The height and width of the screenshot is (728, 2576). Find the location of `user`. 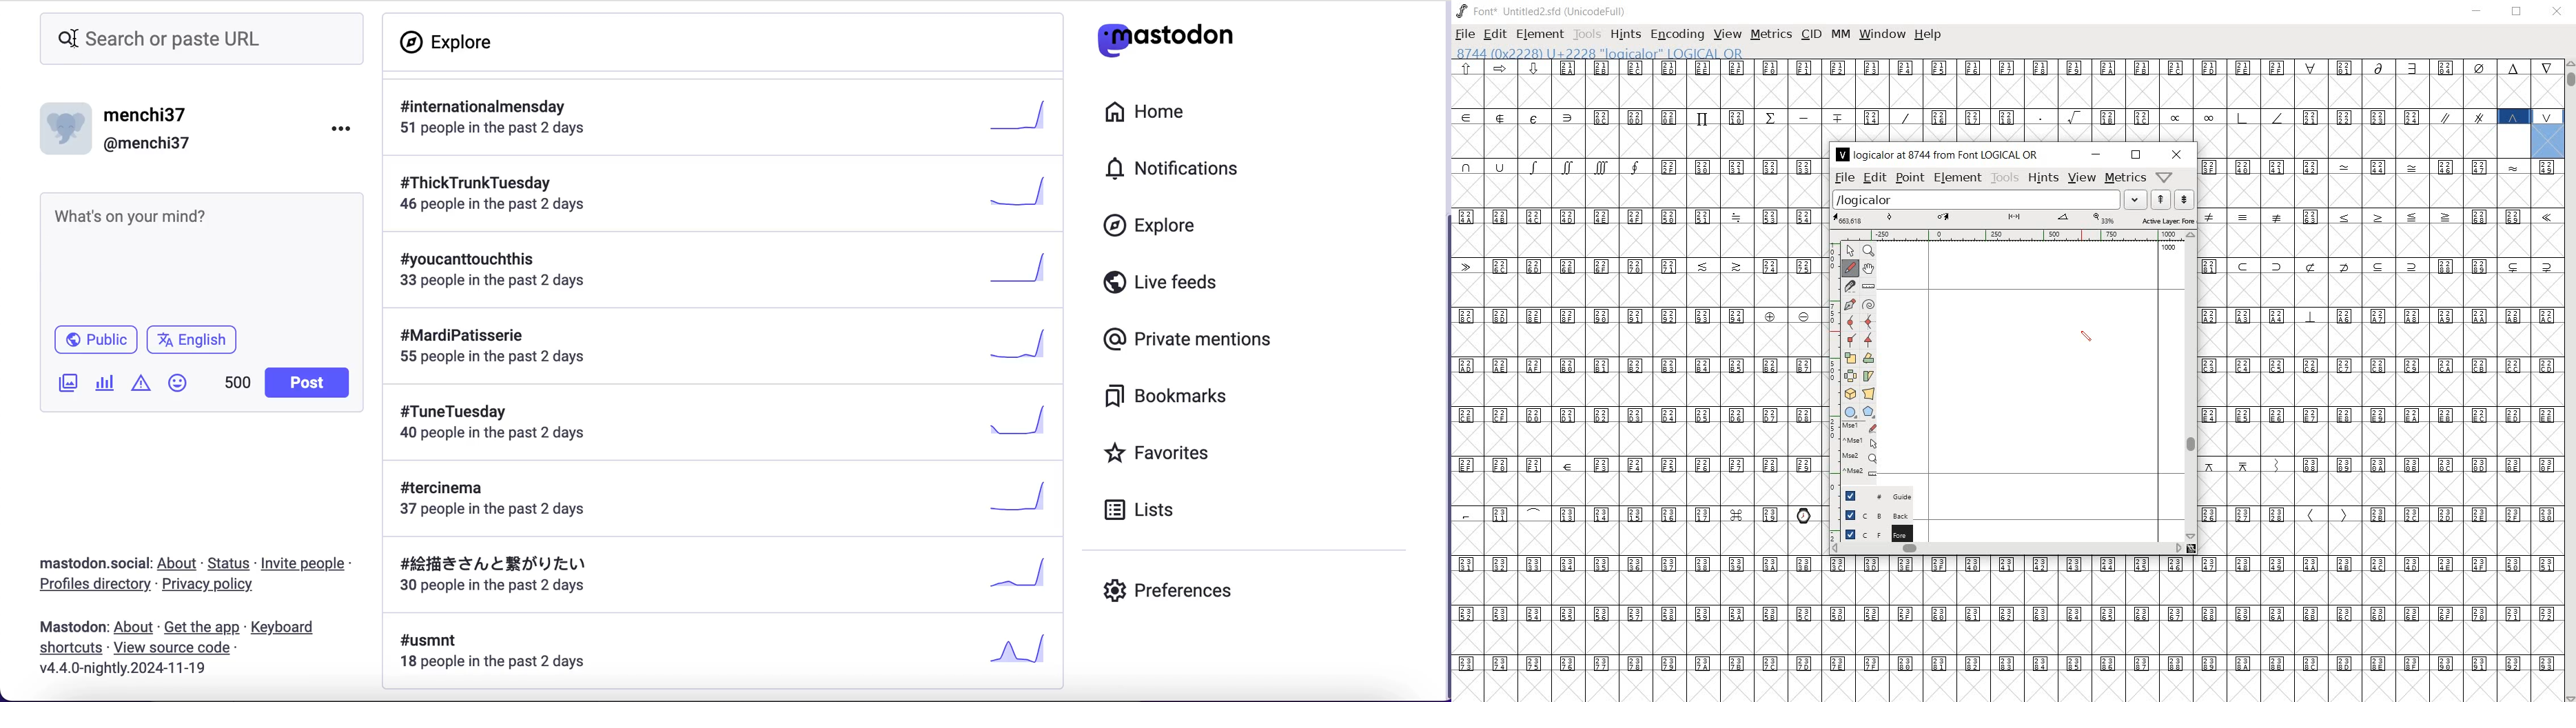

user is located at coordinates (118, 127).